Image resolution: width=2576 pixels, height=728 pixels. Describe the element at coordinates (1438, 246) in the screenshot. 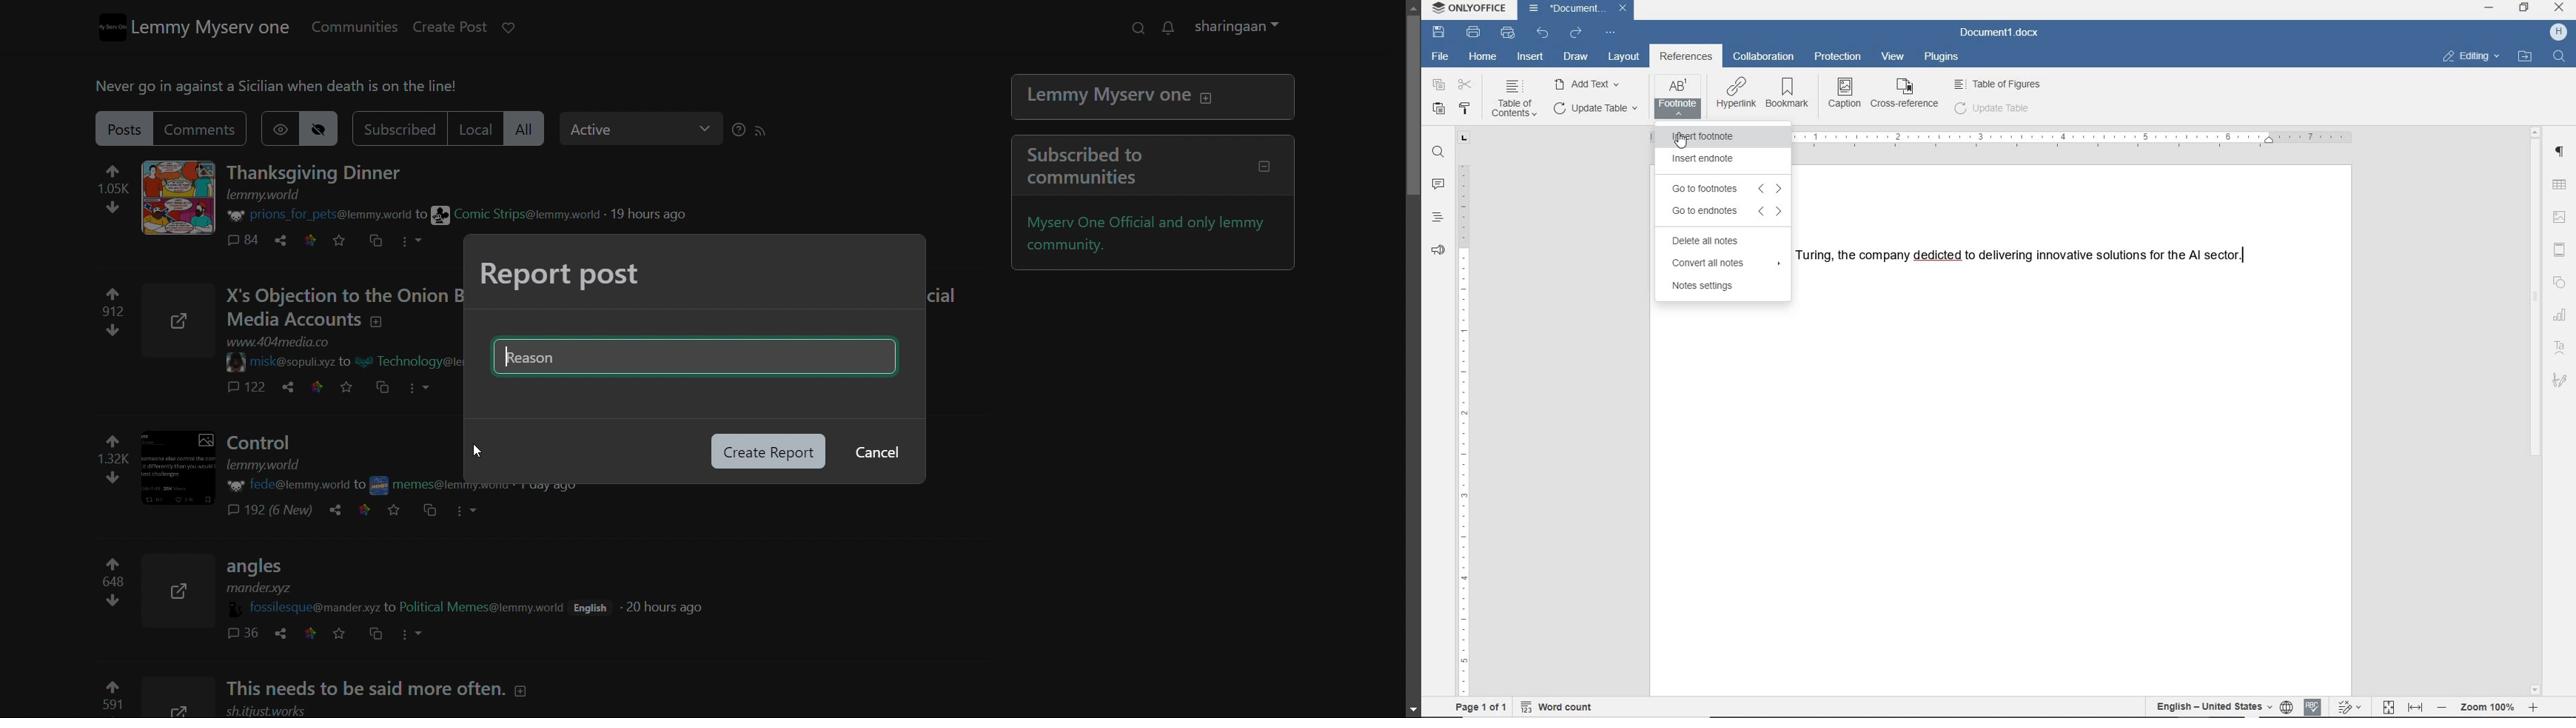

I see `feedback & support` at that location.